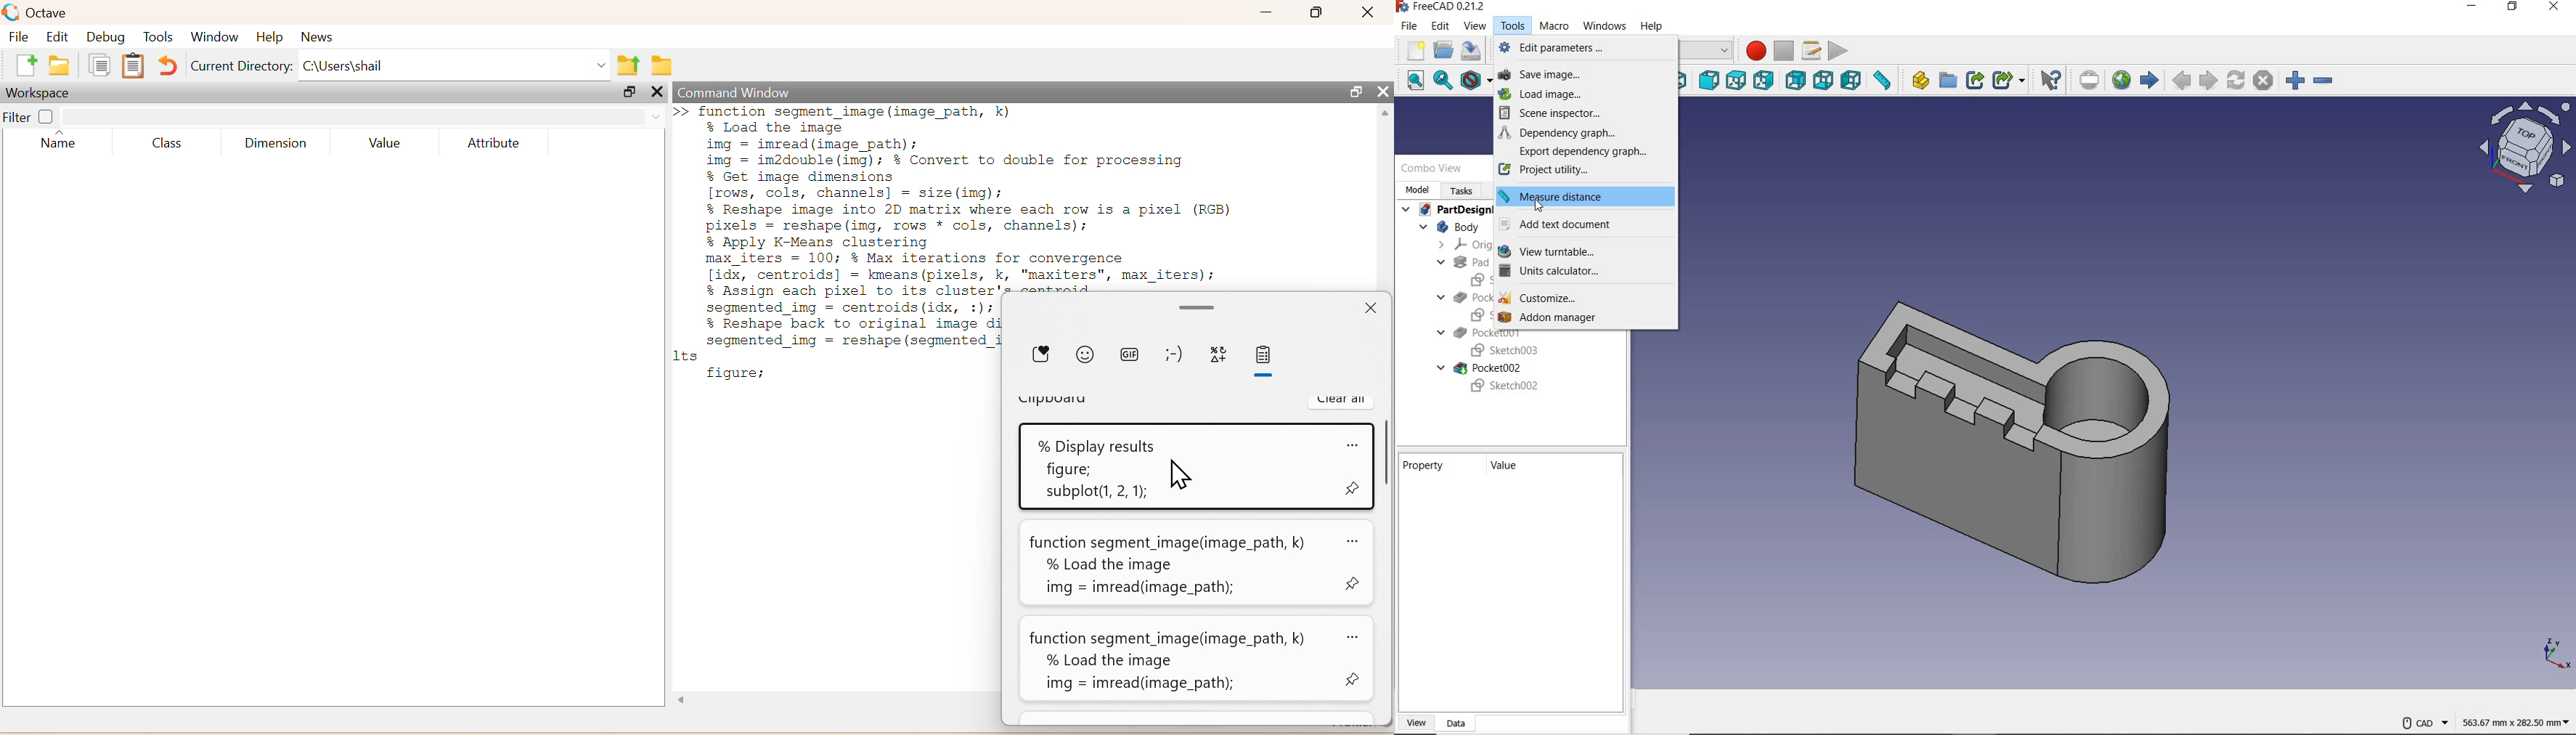  What do you see at coordinates (1823, 82) in the screenshot?
I see `bottom` at bounding box center [1823, 82].